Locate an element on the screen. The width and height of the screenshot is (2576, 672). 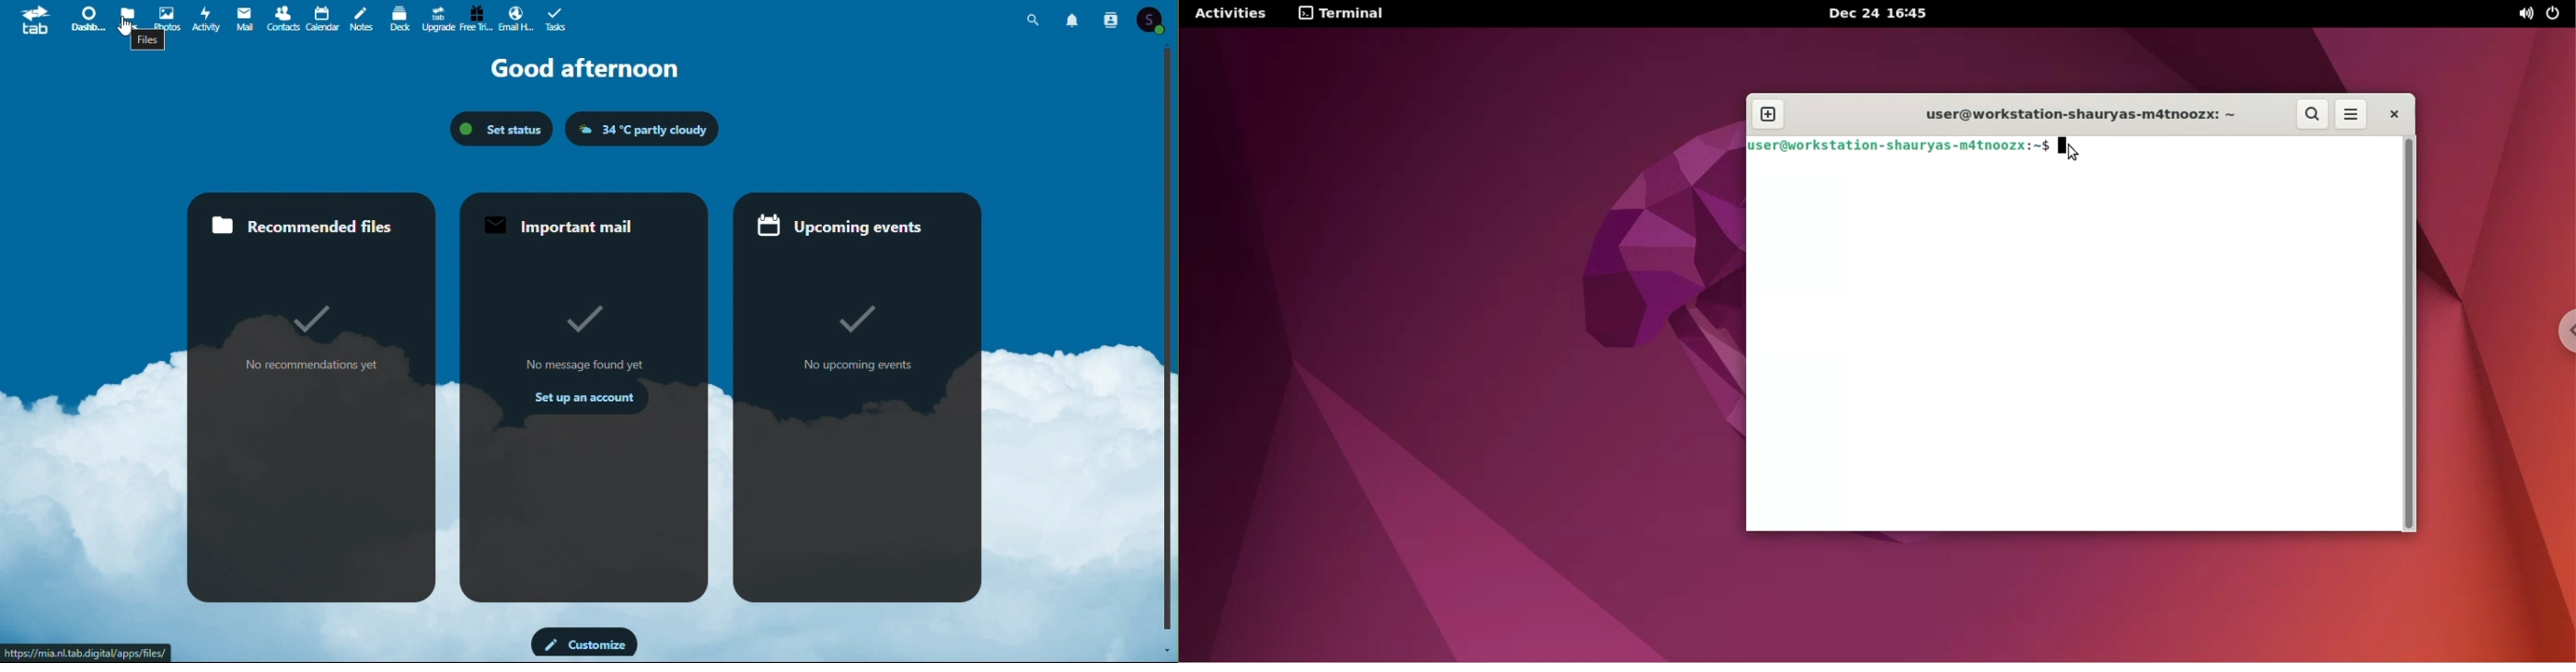
Vertical scroll bar is located at coordinates (1171, 338).